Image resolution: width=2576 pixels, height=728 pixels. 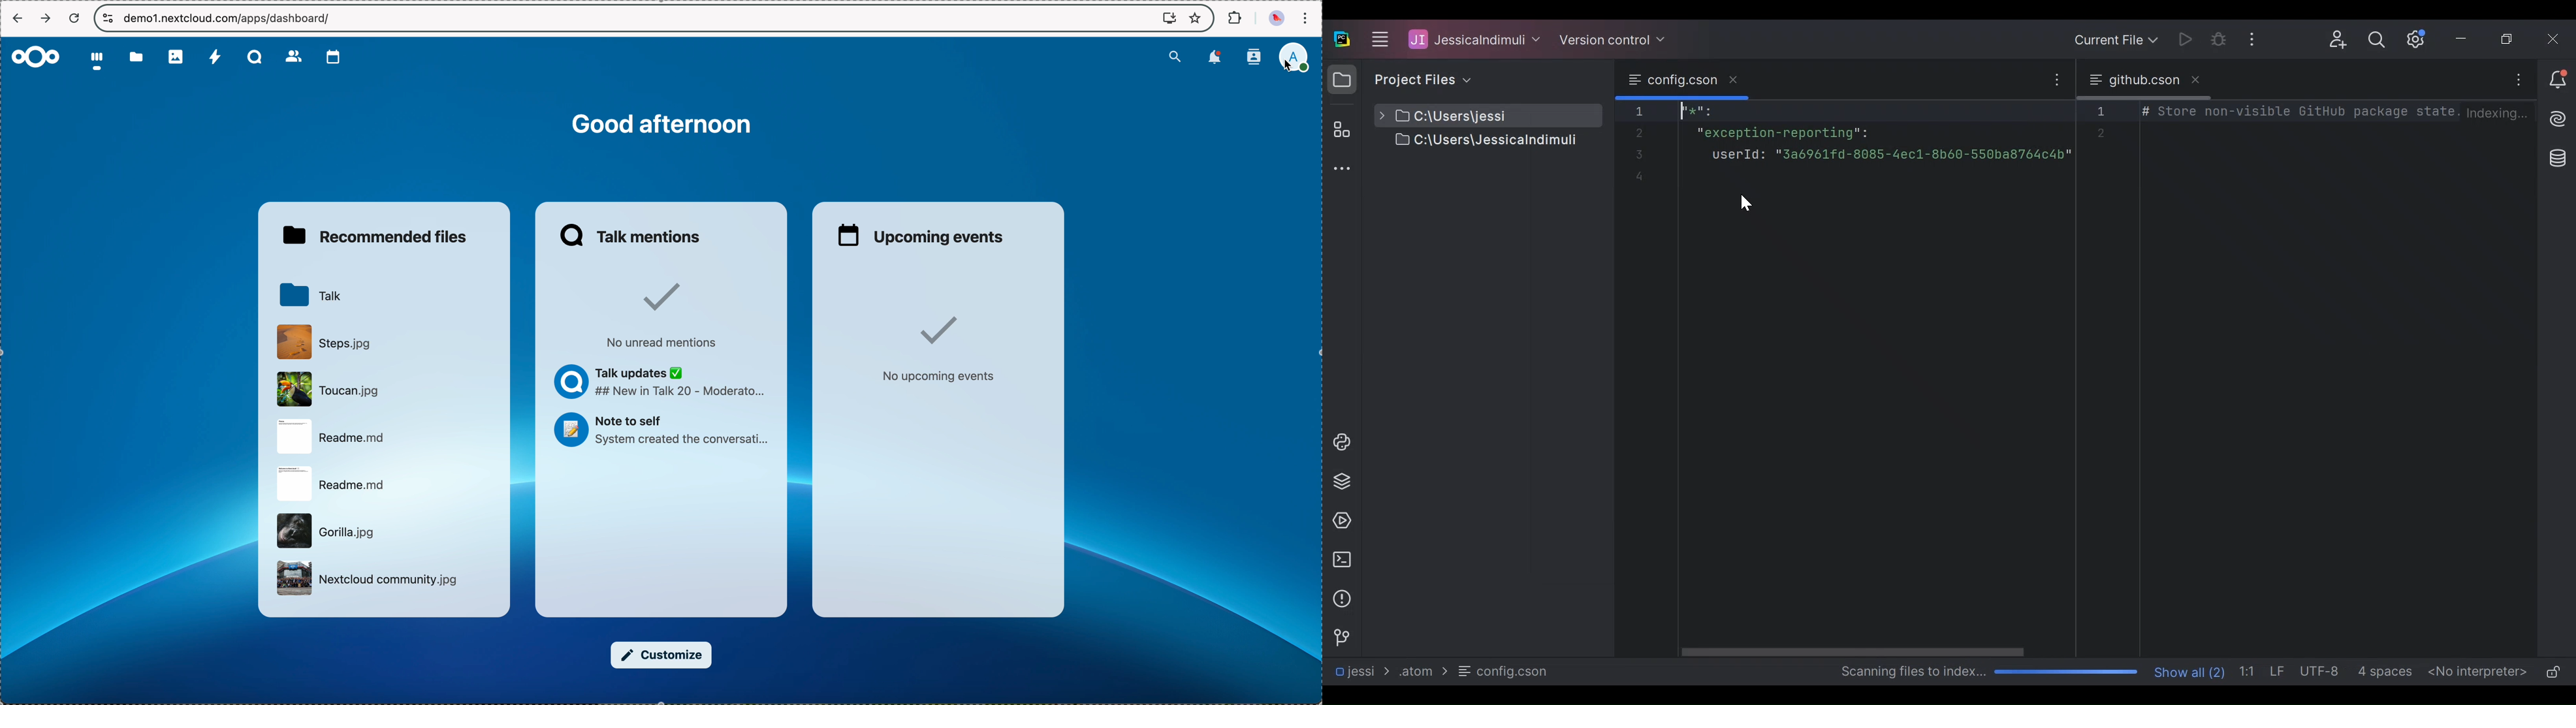 I want to click on extensions, so click(x=1233, y=18).